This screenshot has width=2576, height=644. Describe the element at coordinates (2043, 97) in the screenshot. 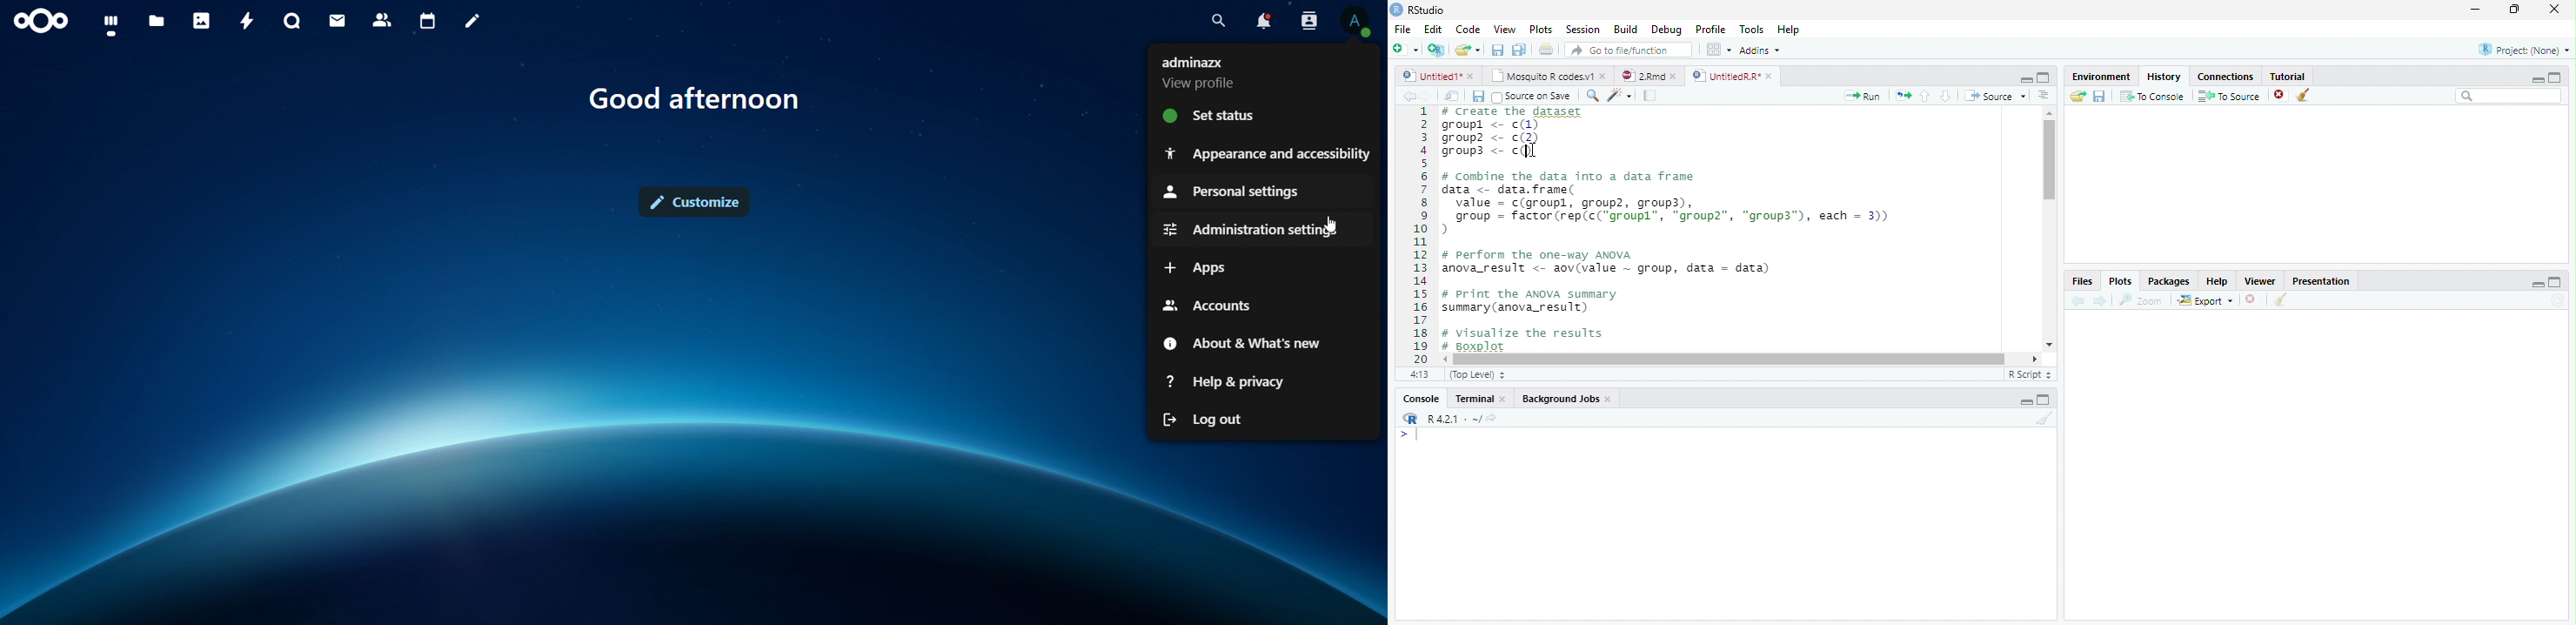

I see `Alignment` at that location.